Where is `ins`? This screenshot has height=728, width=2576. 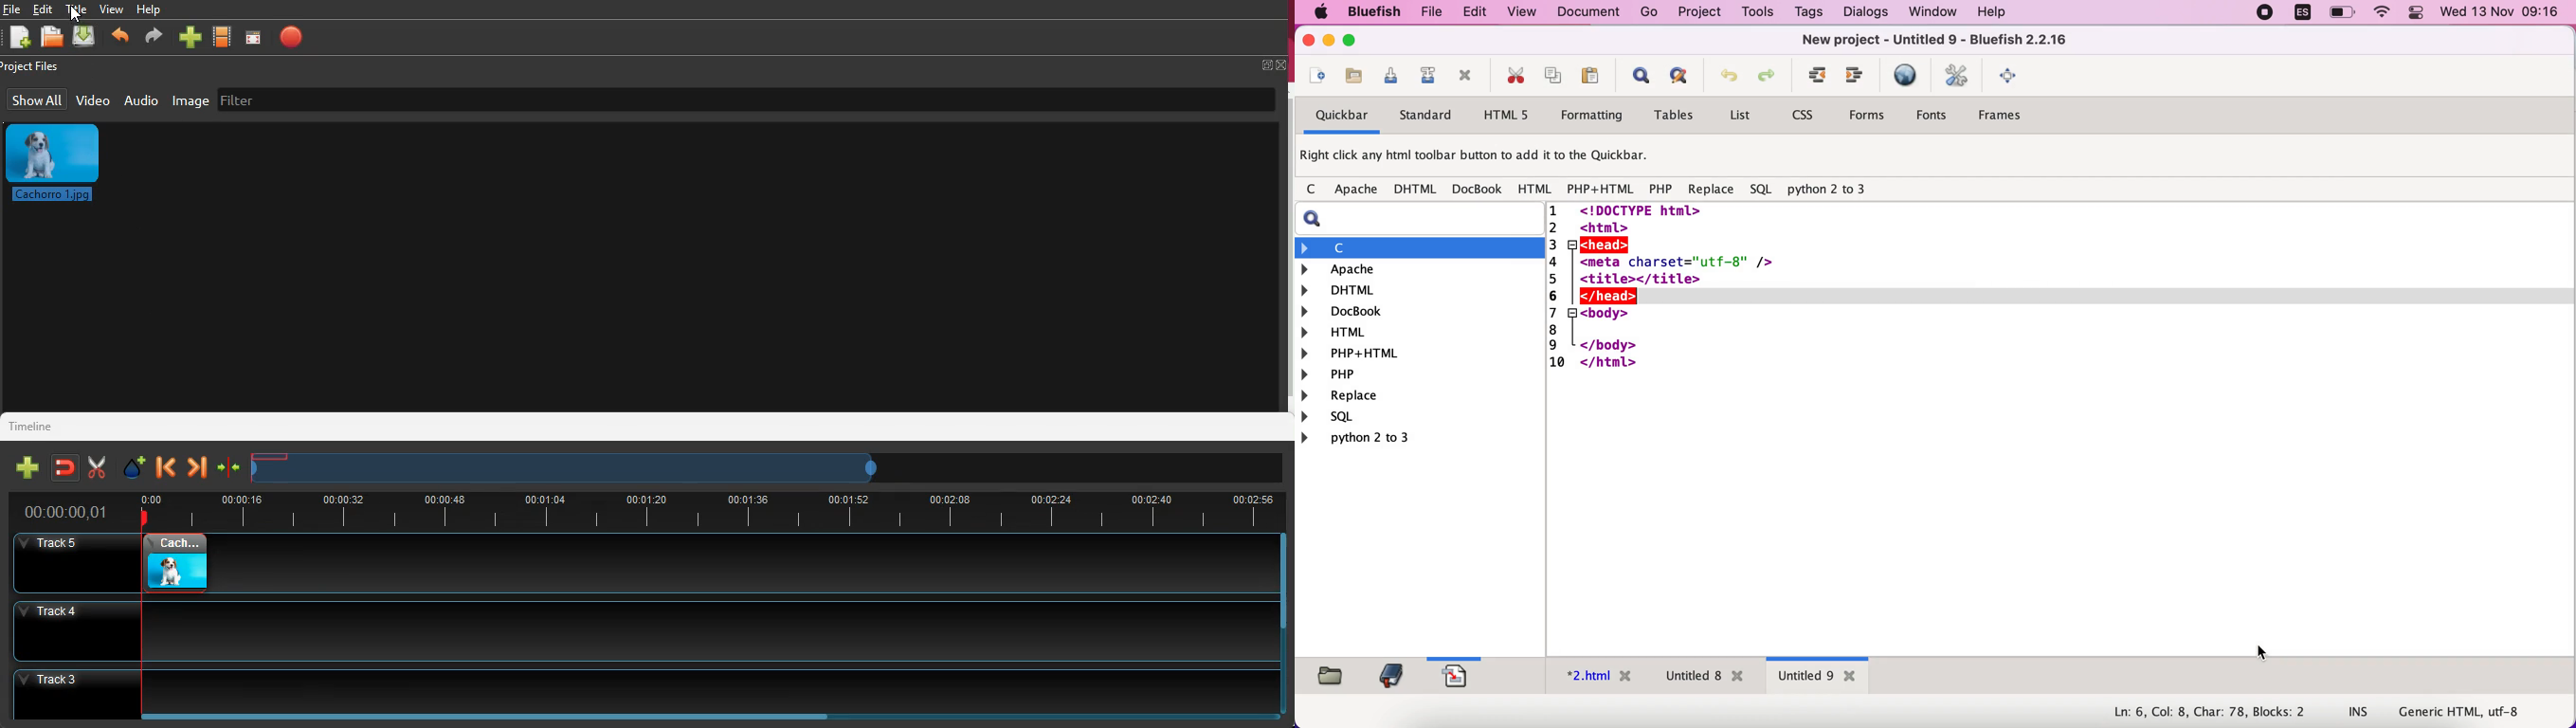 ins is located at coordinates (2359, 713).